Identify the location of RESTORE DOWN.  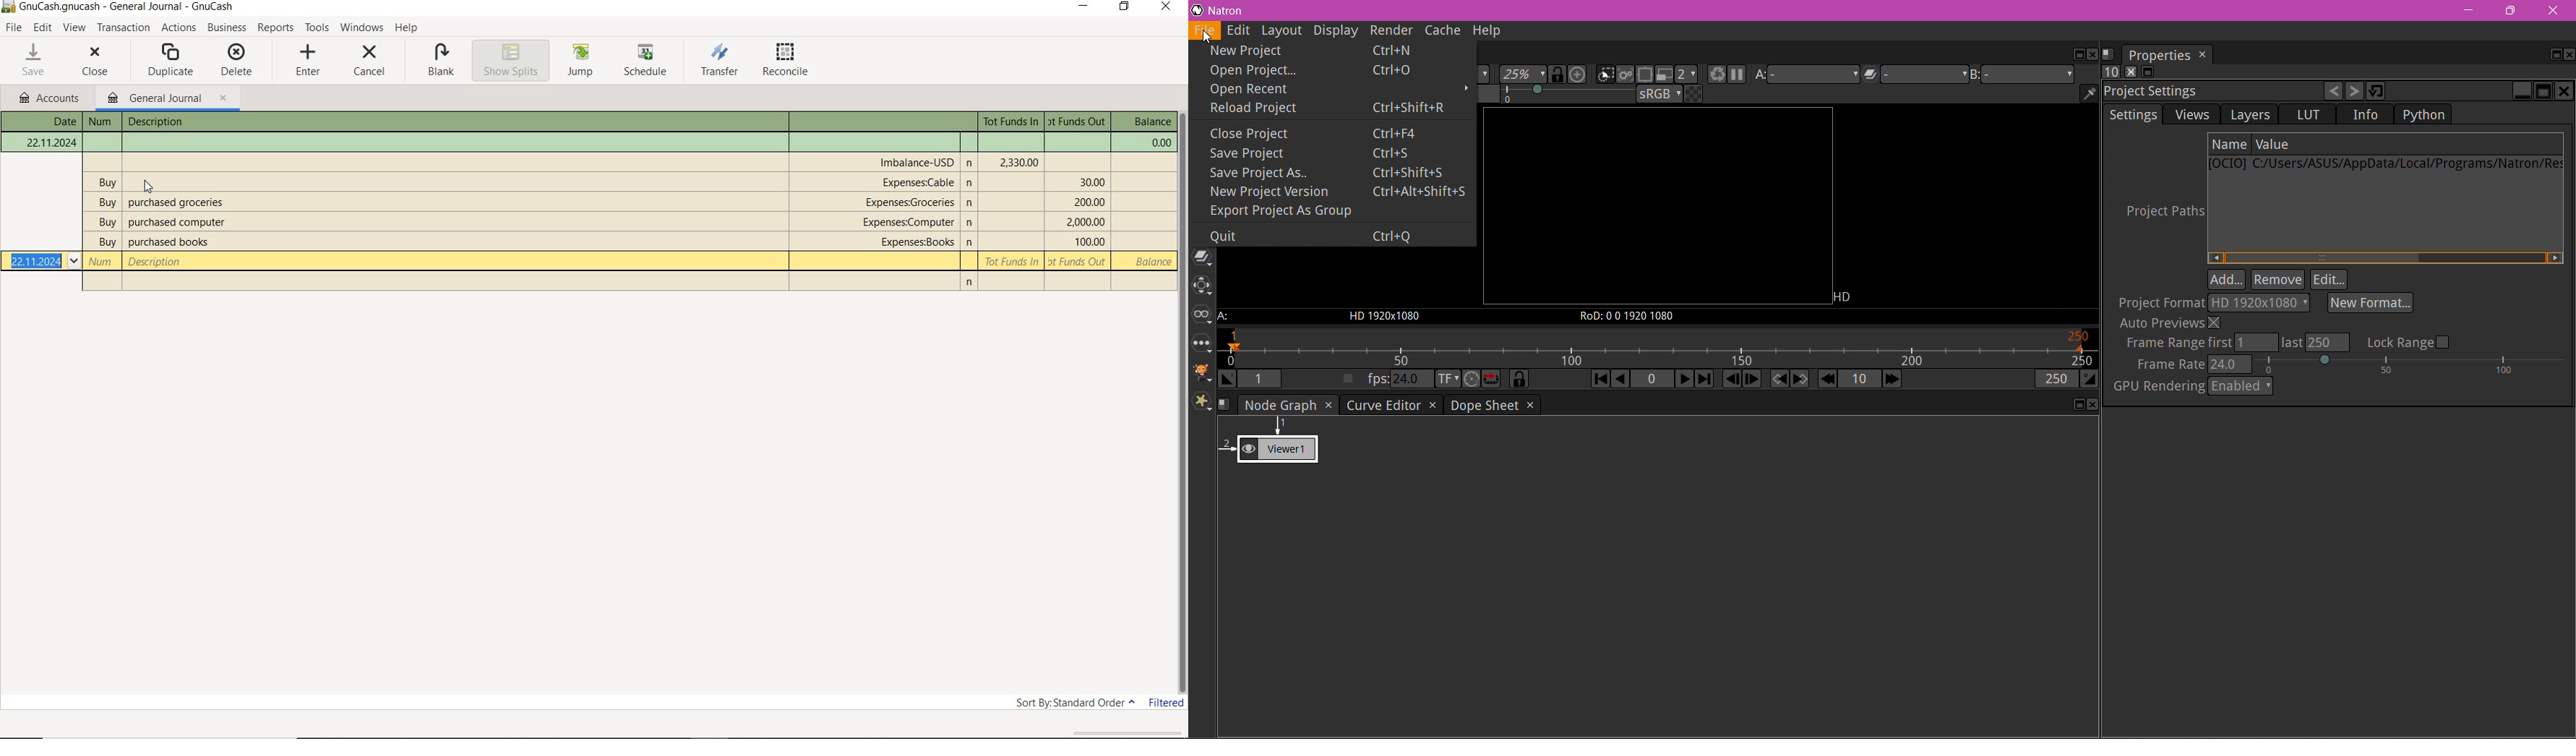
(1125, 6).